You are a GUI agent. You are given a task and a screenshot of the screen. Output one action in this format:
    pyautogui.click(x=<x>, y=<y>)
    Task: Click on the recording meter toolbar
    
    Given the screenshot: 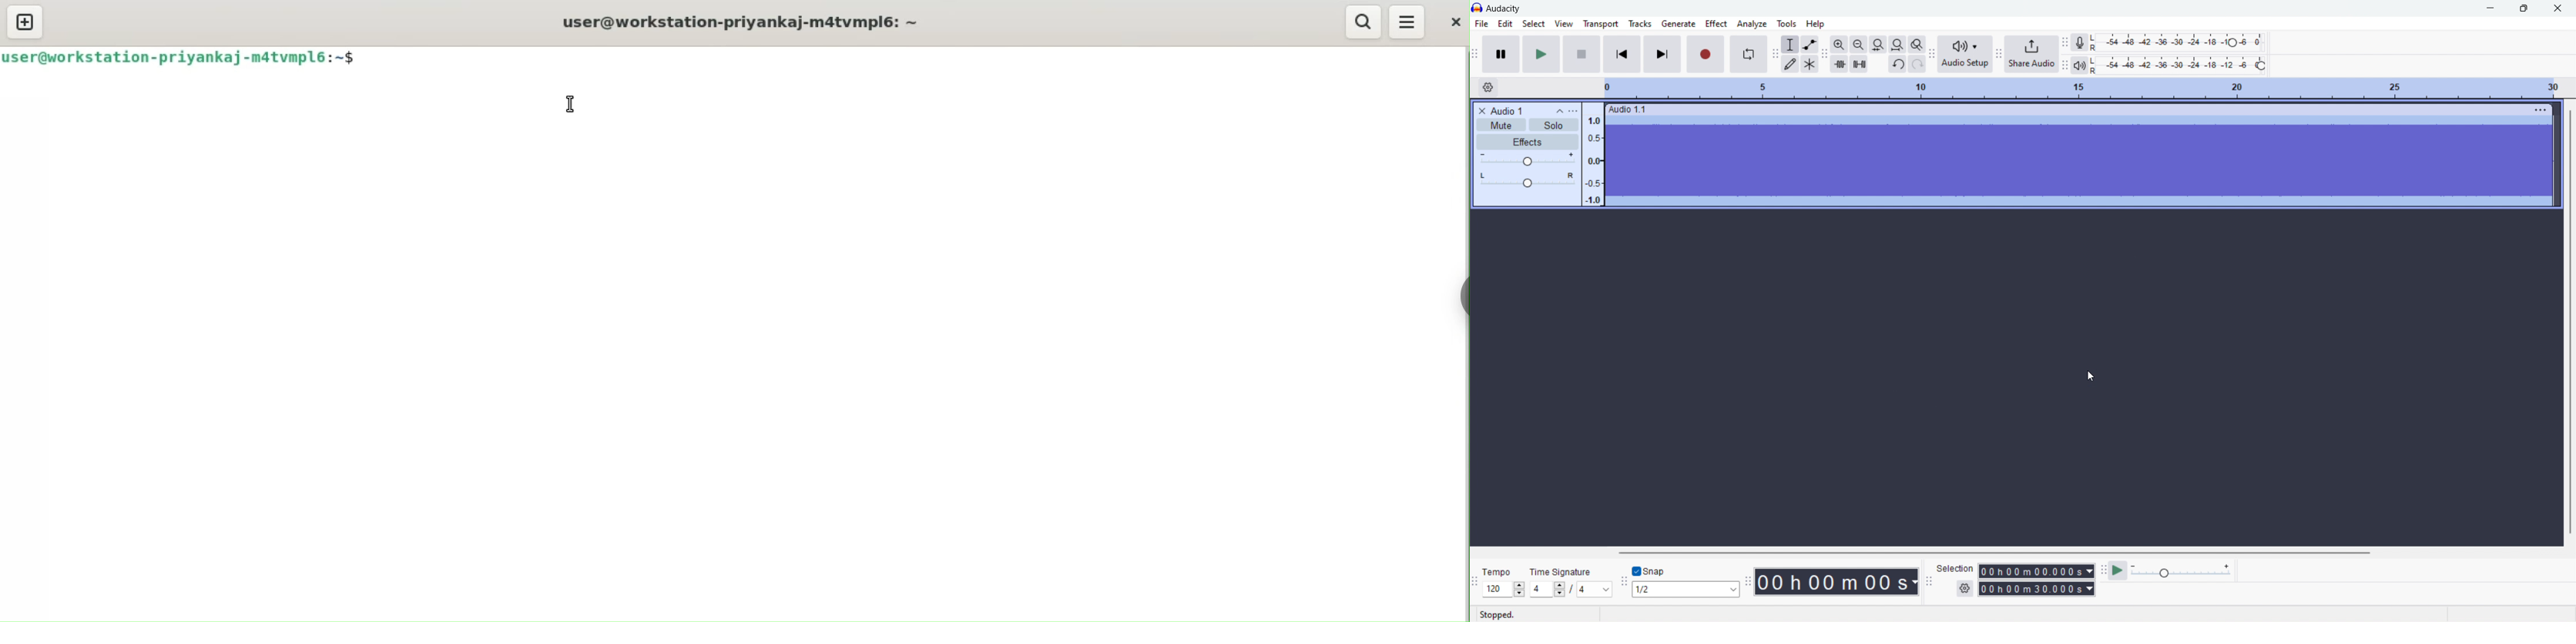 What is the action you would take?
    pyautogui.click(x=2065, y=43)
    